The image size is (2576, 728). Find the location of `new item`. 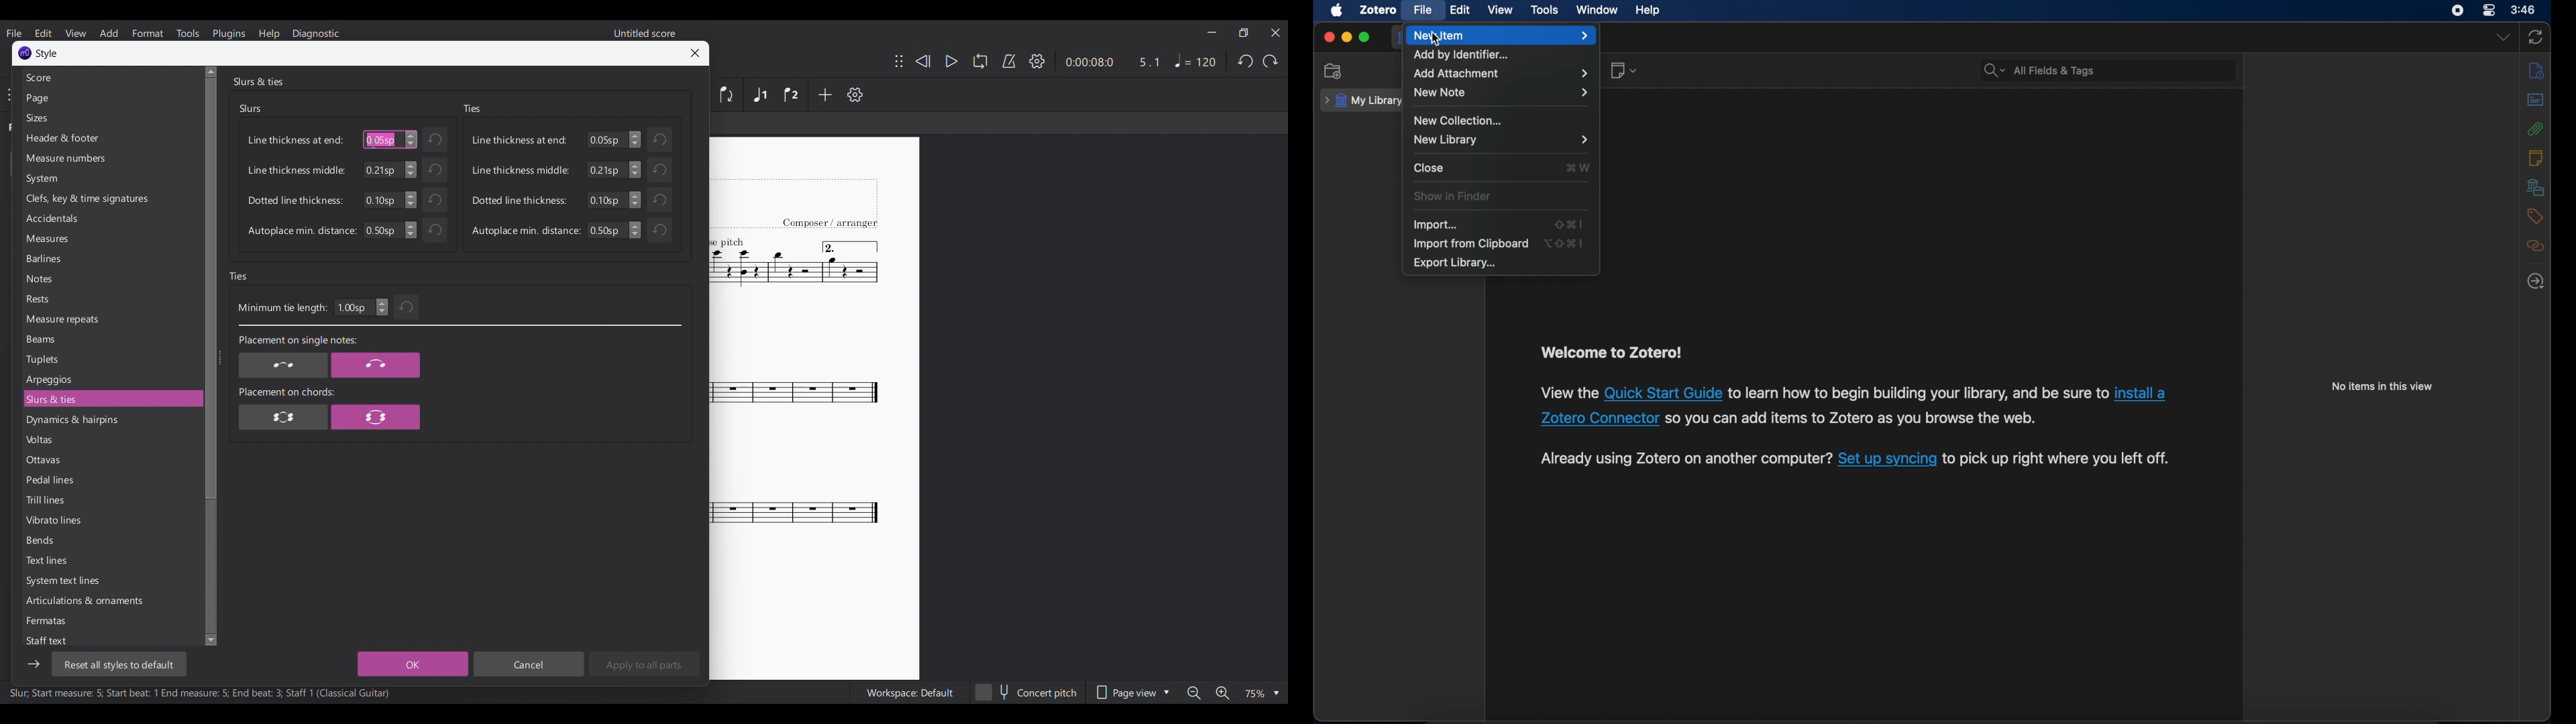

new item is located at coordinates (1502, 36).